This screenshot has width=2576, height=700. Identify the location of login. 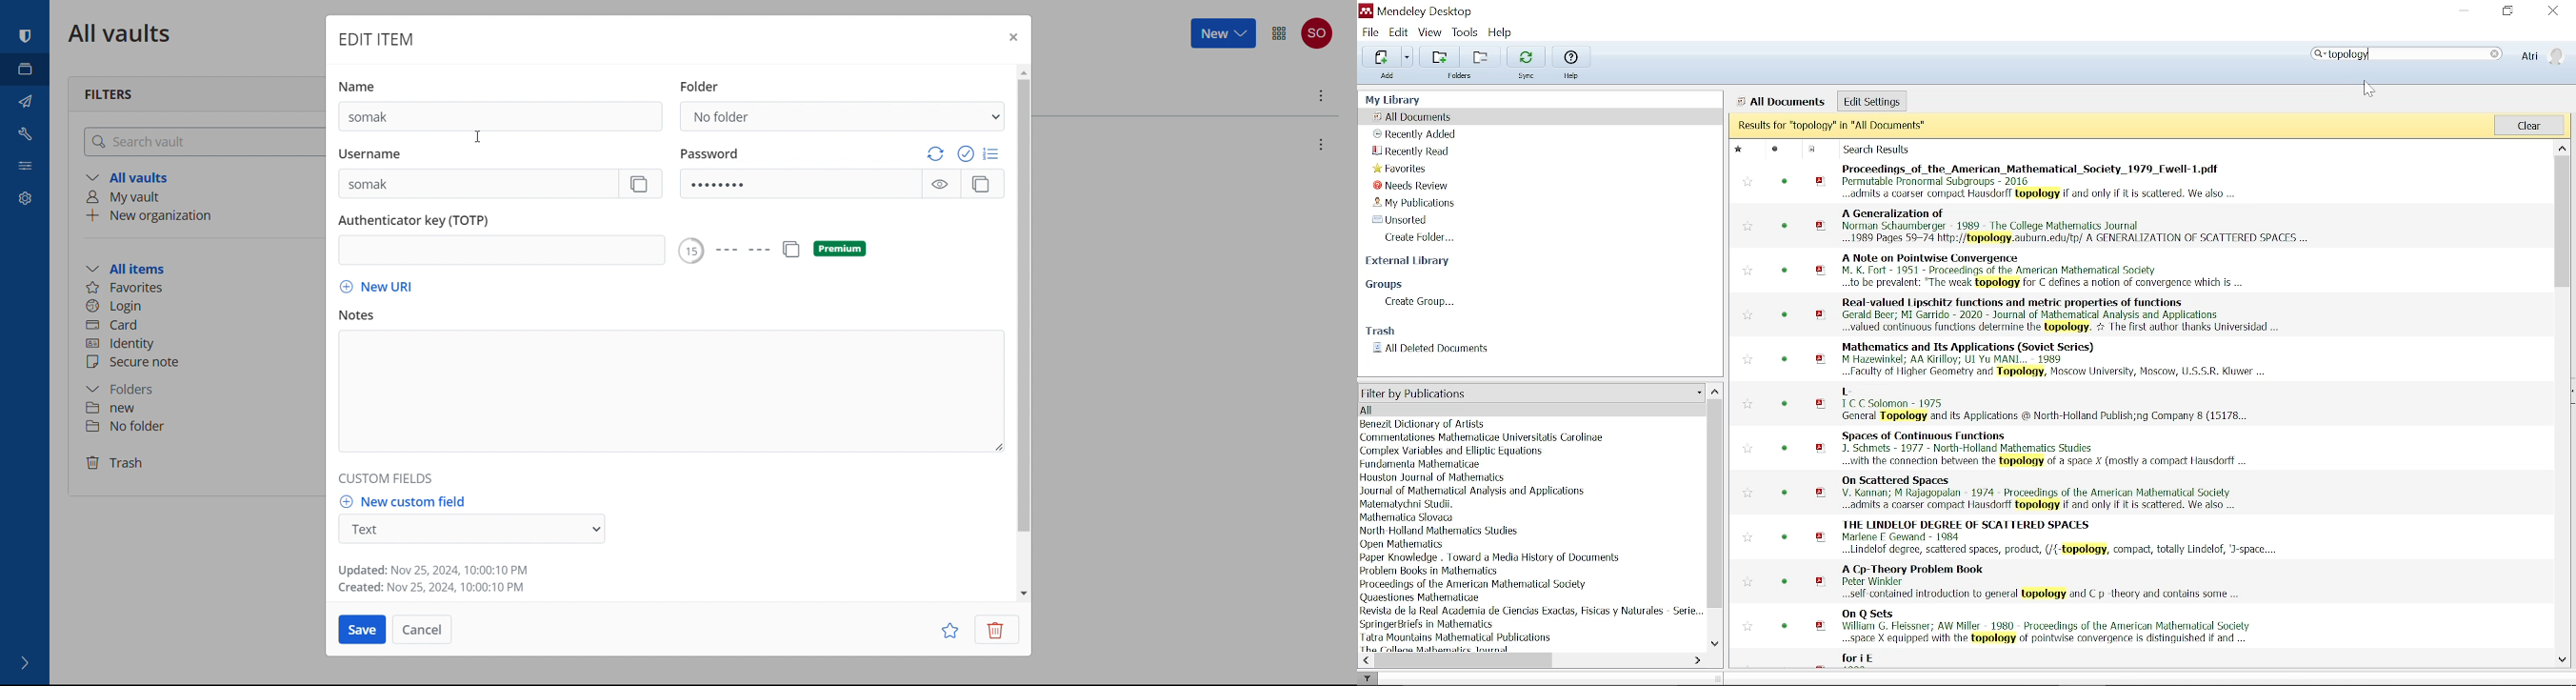
(204, 305).